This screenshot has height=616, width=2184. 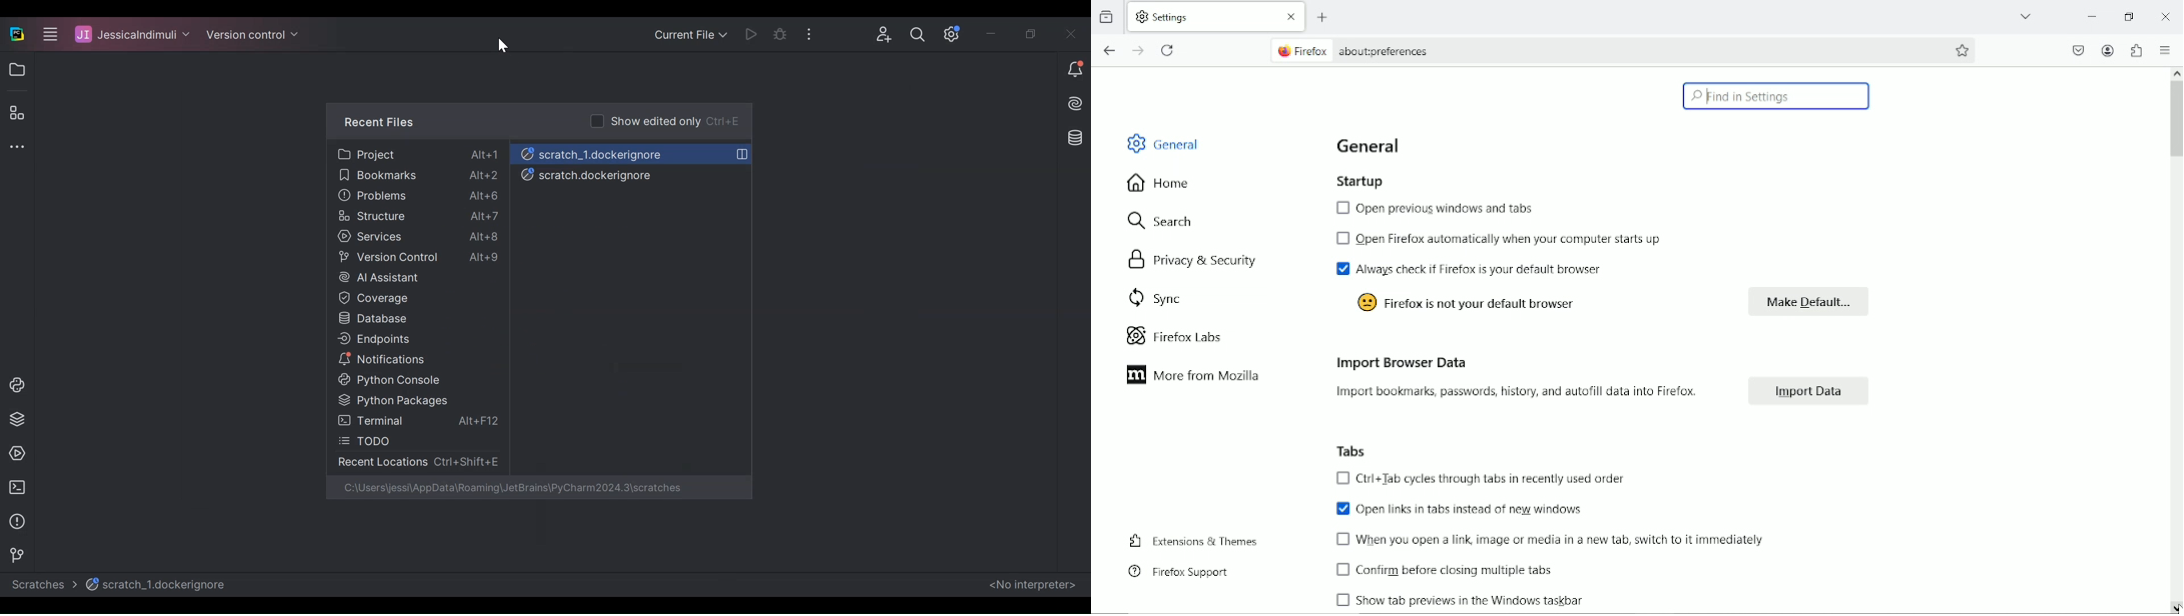 I want to click on go back, so click(x=1111, y=49).